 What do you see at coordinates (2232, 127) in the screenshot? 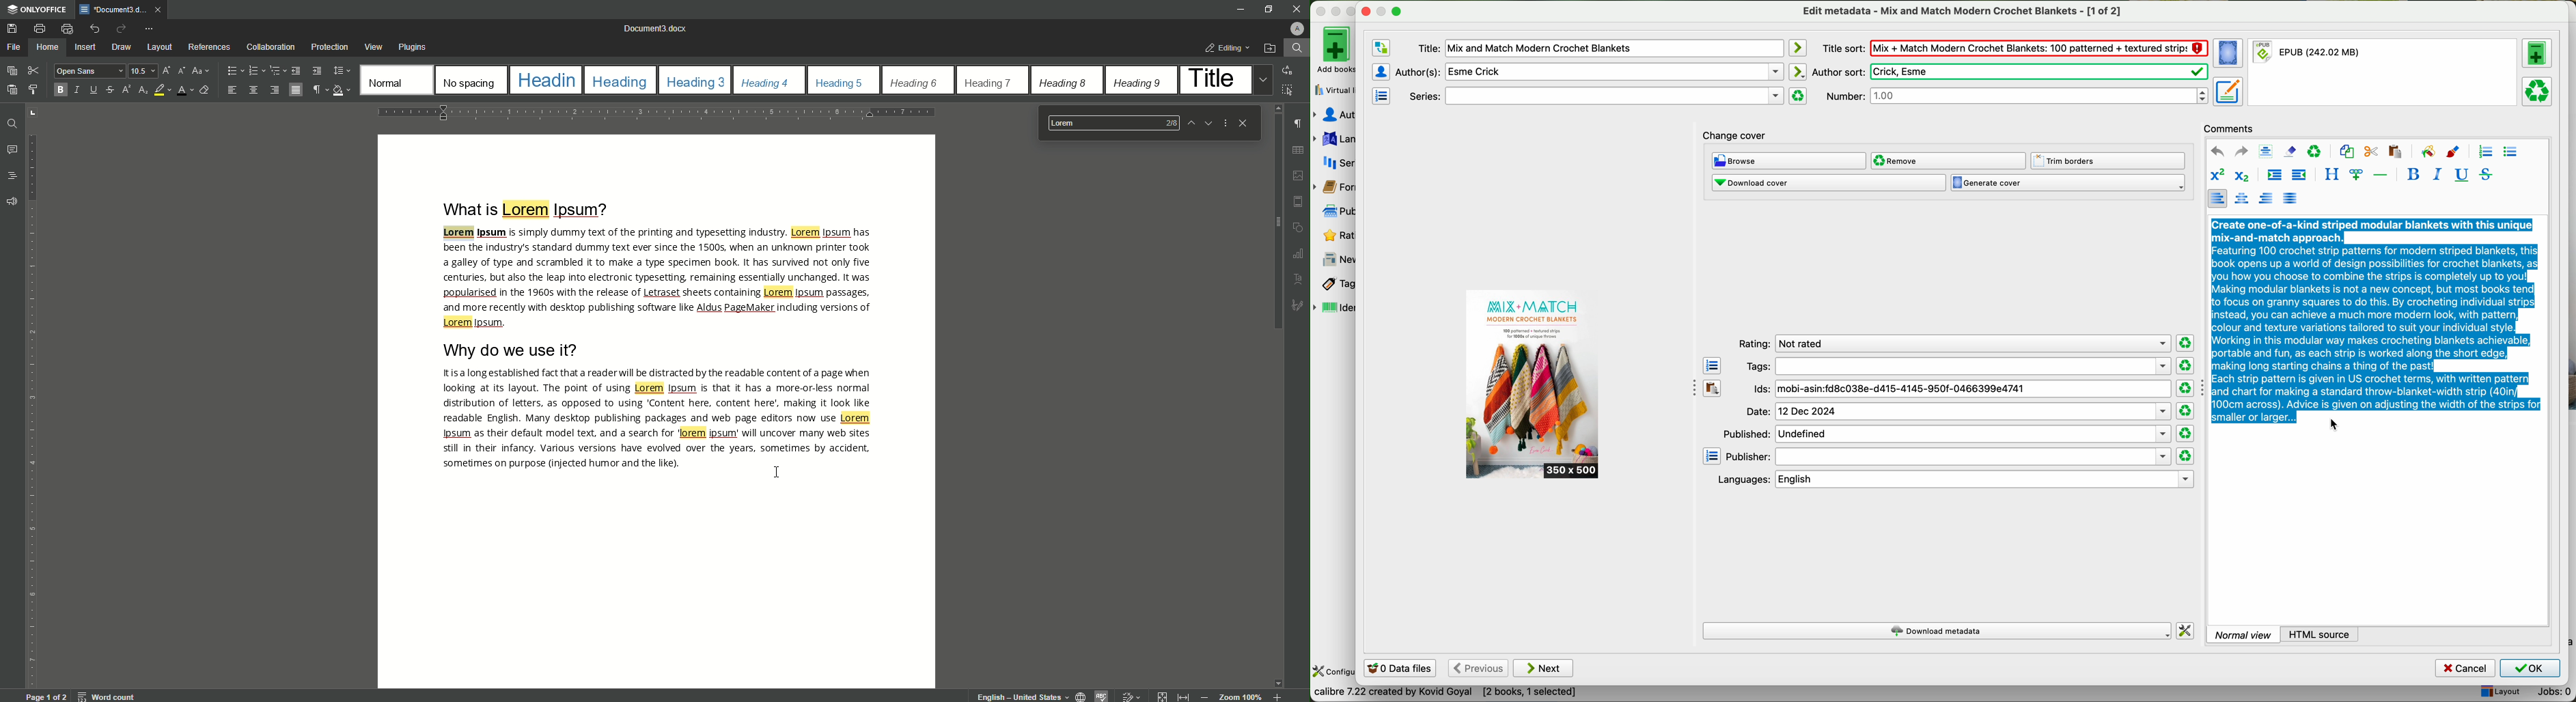
I see `comments` at bounding box center [2232, 127].